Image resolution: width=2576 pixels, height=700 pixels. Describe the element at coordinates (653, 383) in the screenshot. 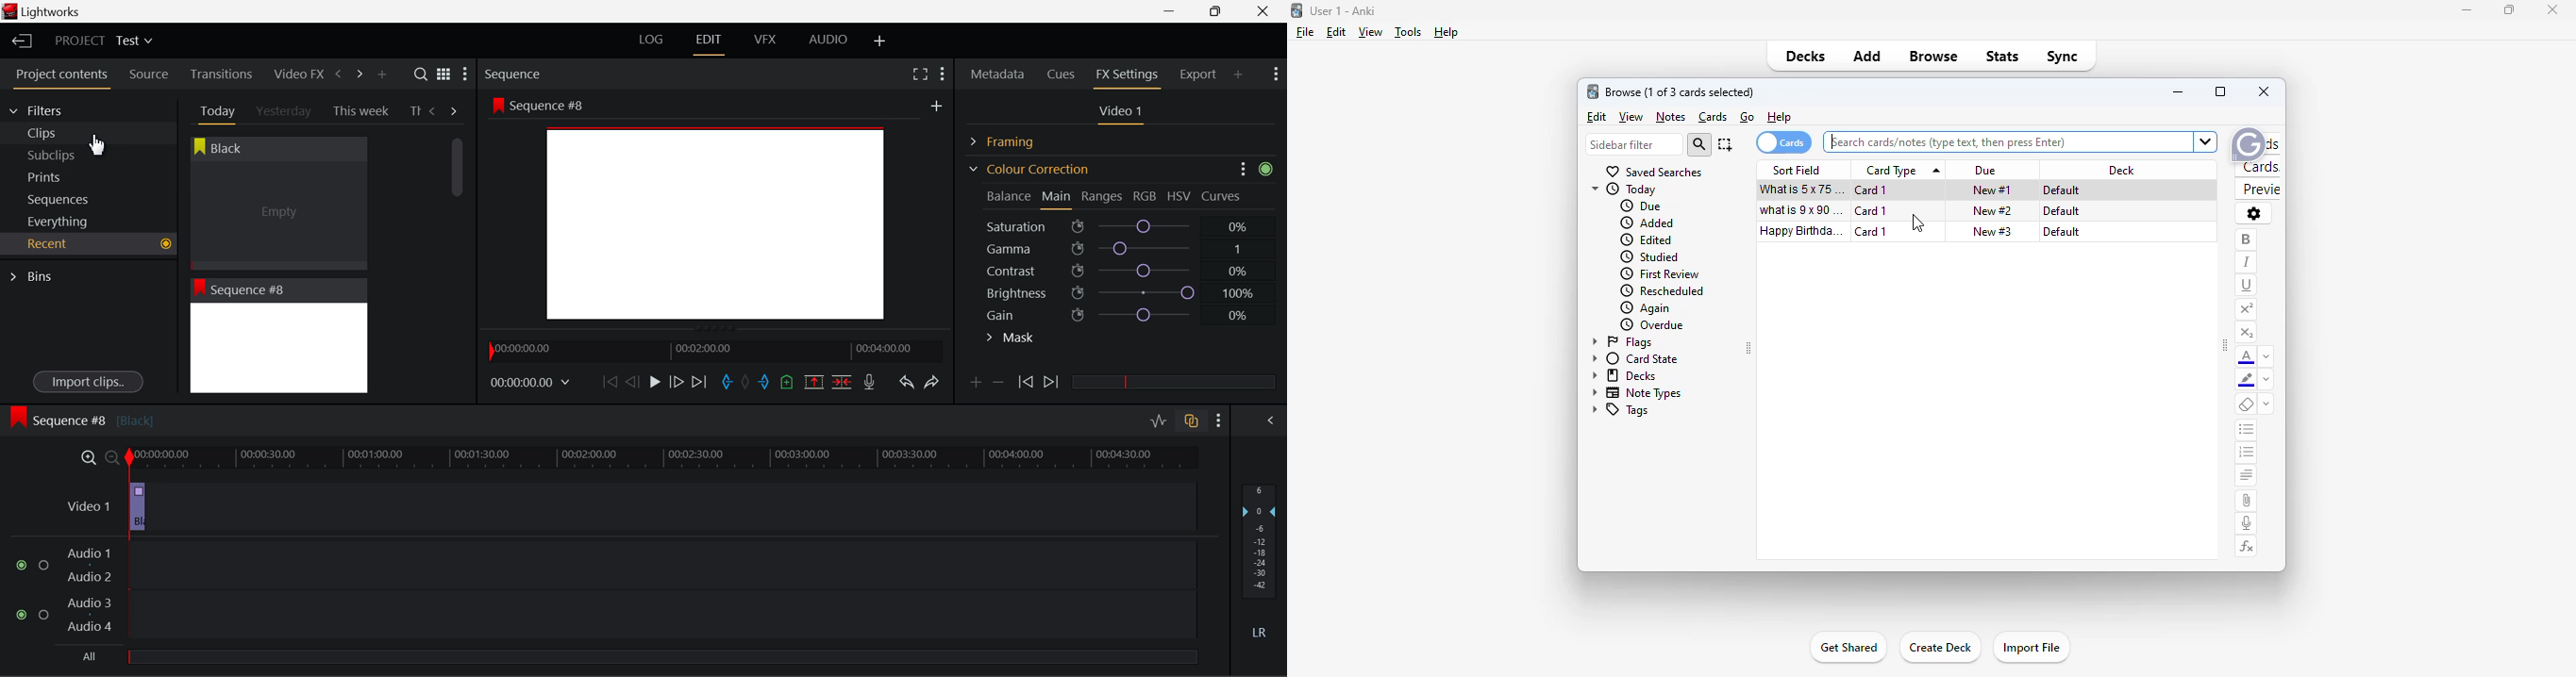

I see `Play` at that location.